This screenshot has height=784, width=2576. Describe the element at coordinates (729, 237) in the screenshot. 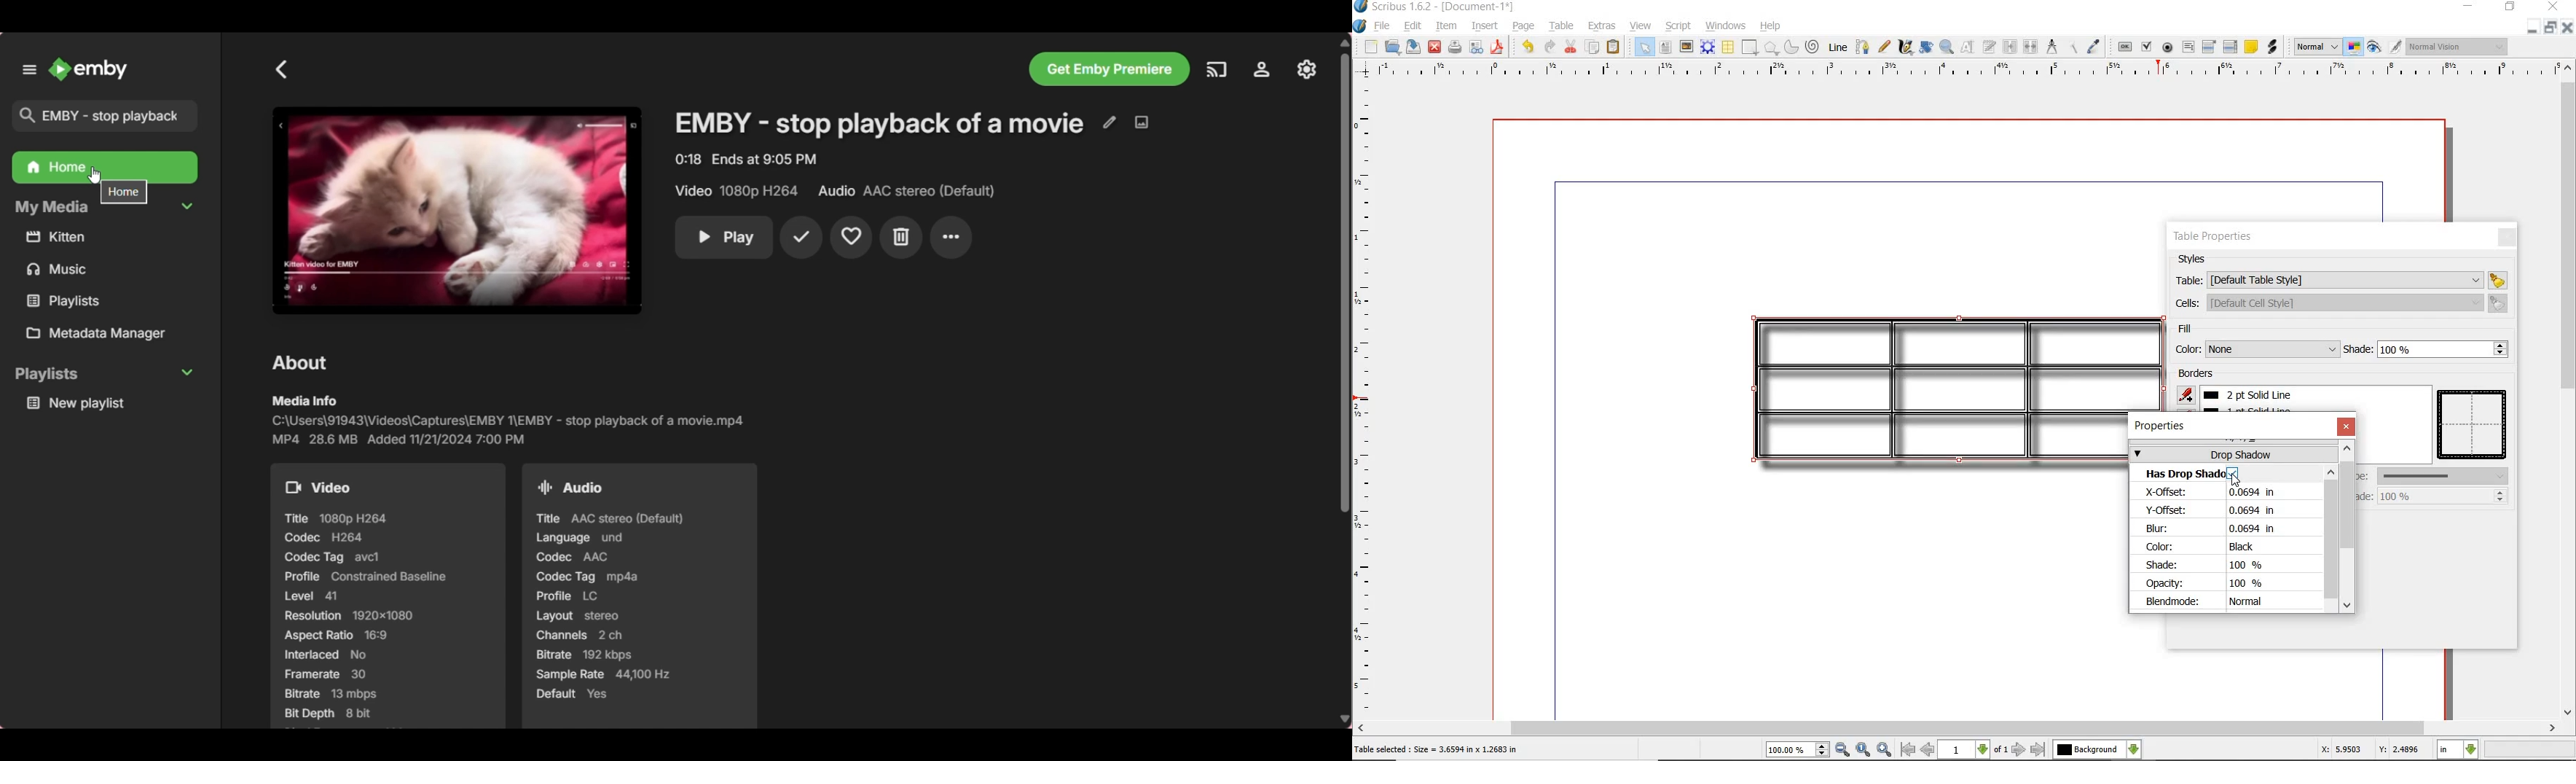

I see `Play` at that location.